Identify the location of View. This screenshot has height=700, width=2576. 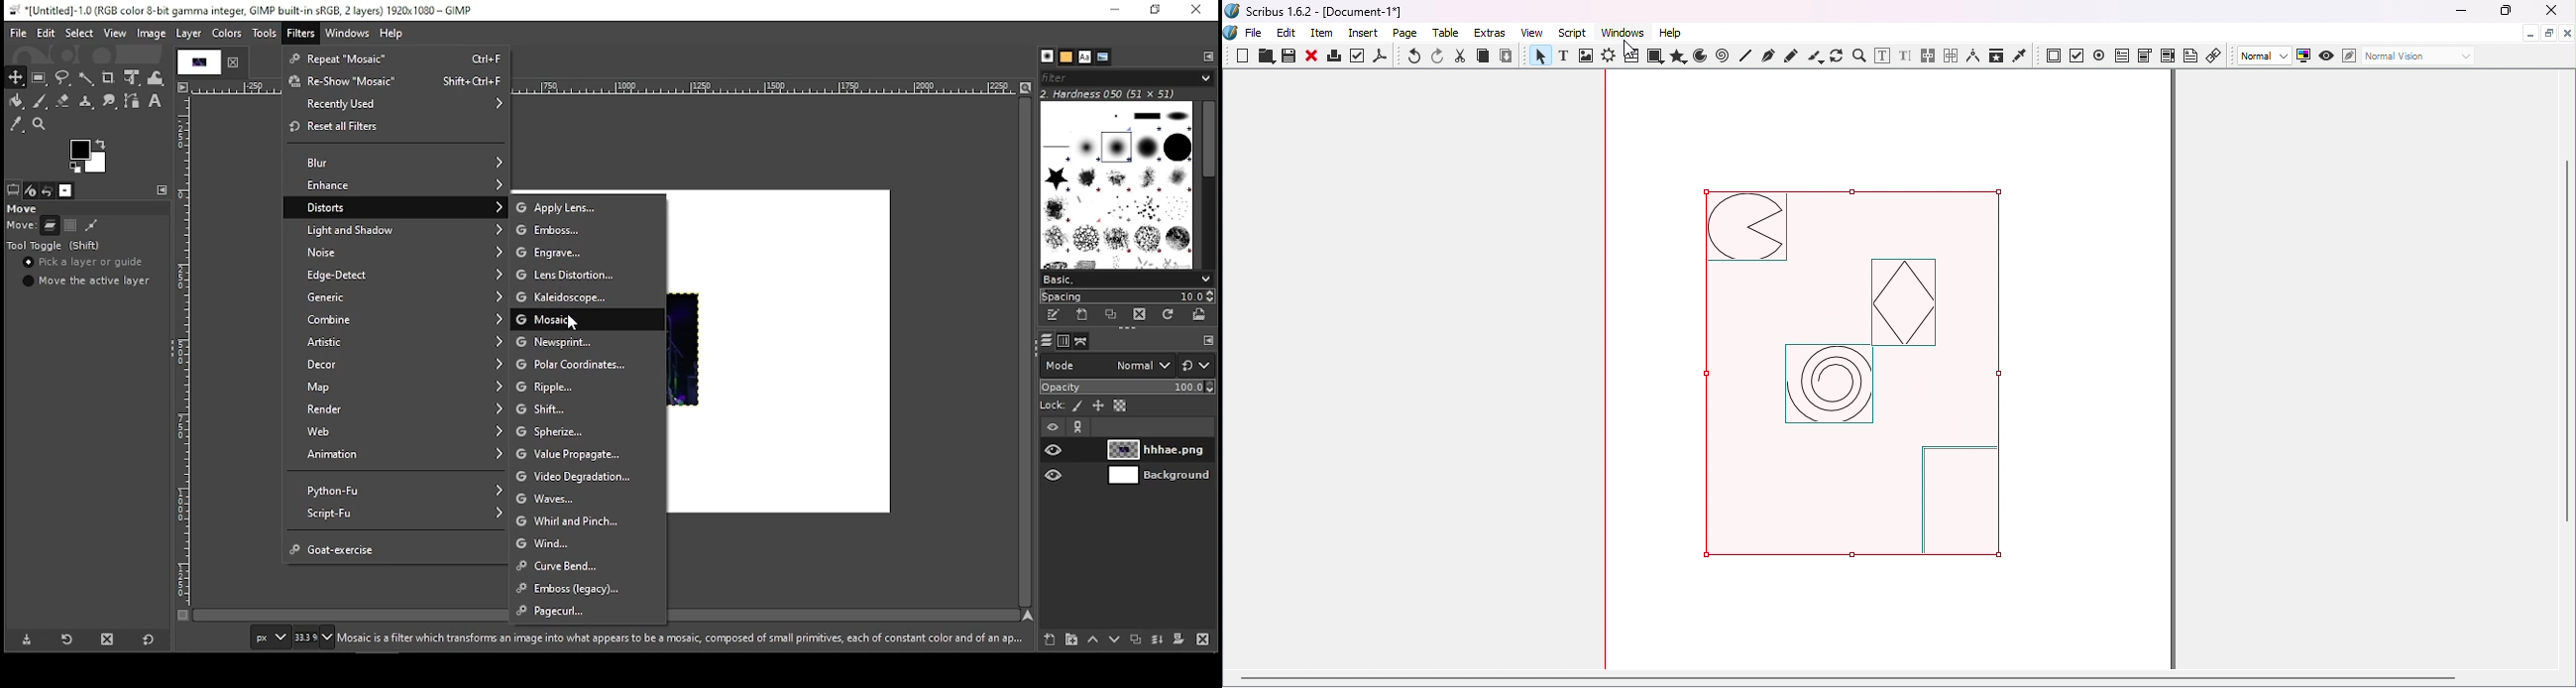
(1536, 32).